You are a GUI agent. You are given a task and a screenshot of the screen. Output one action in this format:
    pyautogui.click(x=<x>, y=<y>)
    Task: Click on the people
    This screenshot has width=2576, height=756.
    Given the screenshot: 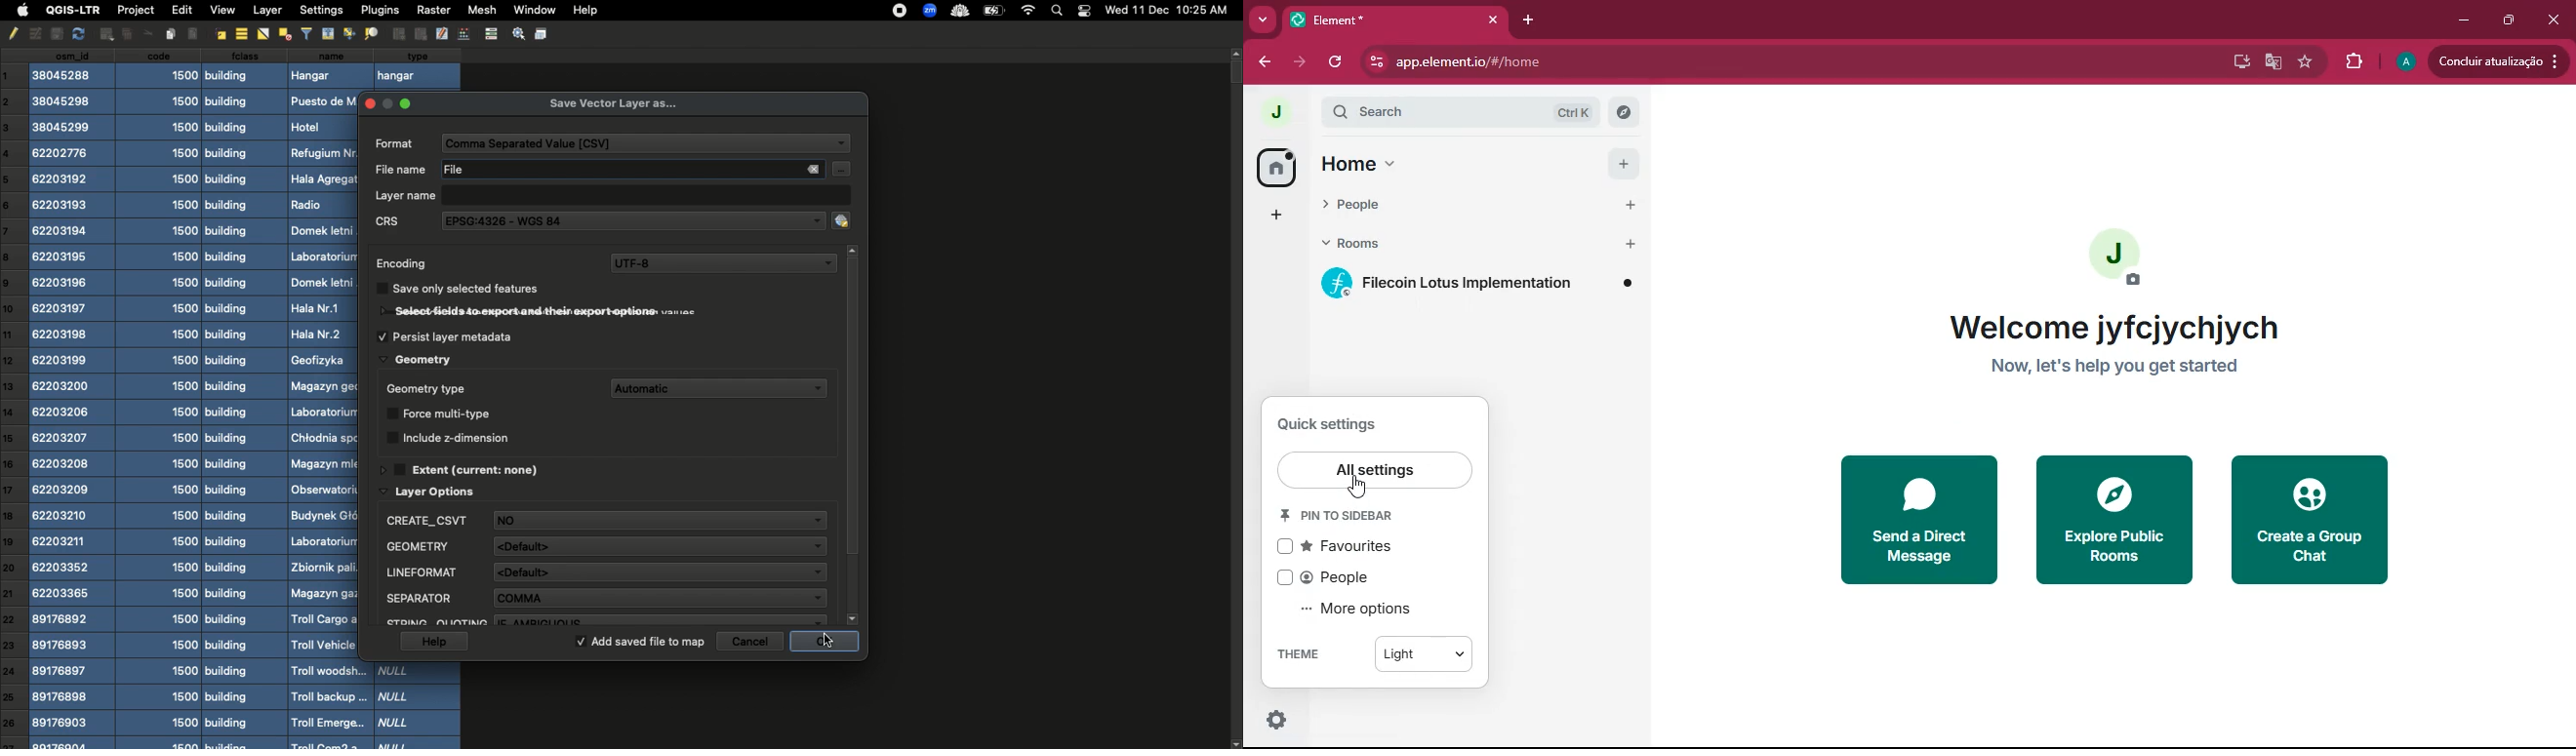 What is the action you would take?
    pyautogui.click(x=1442, y=205)
    